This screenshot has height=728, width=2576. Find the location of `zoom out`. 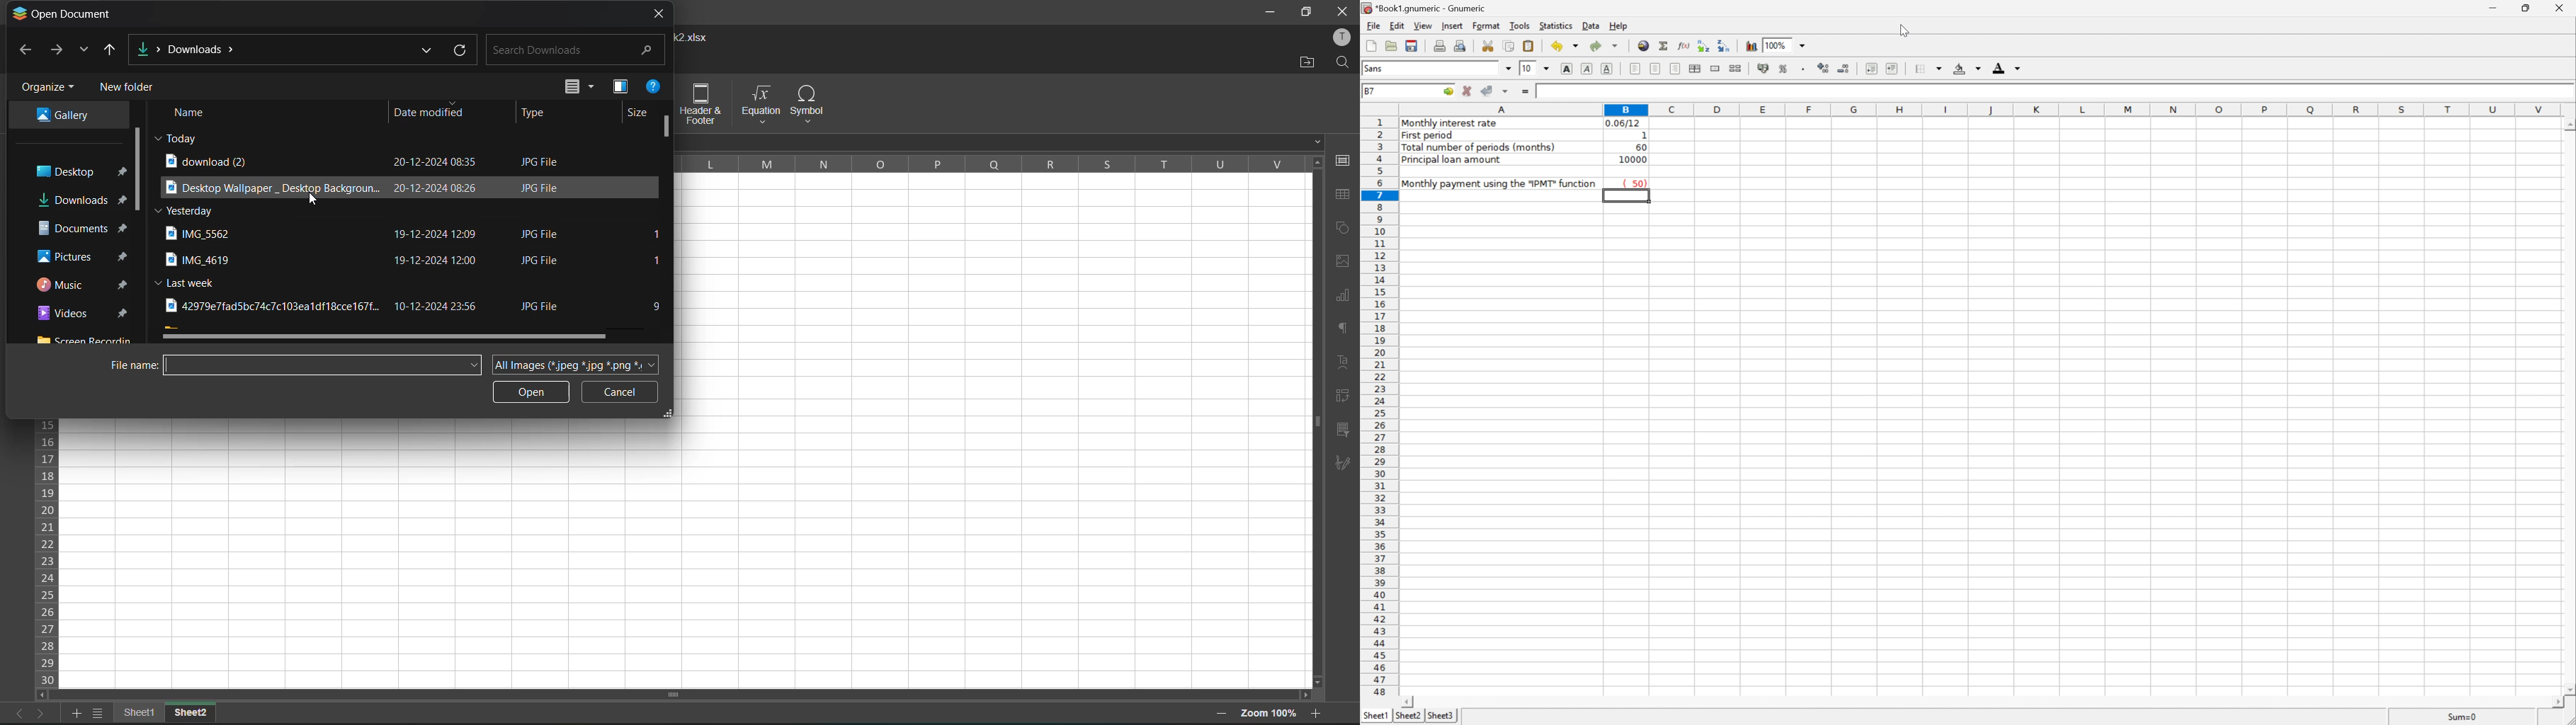

zoom out is located at coordinates (1224, 715).